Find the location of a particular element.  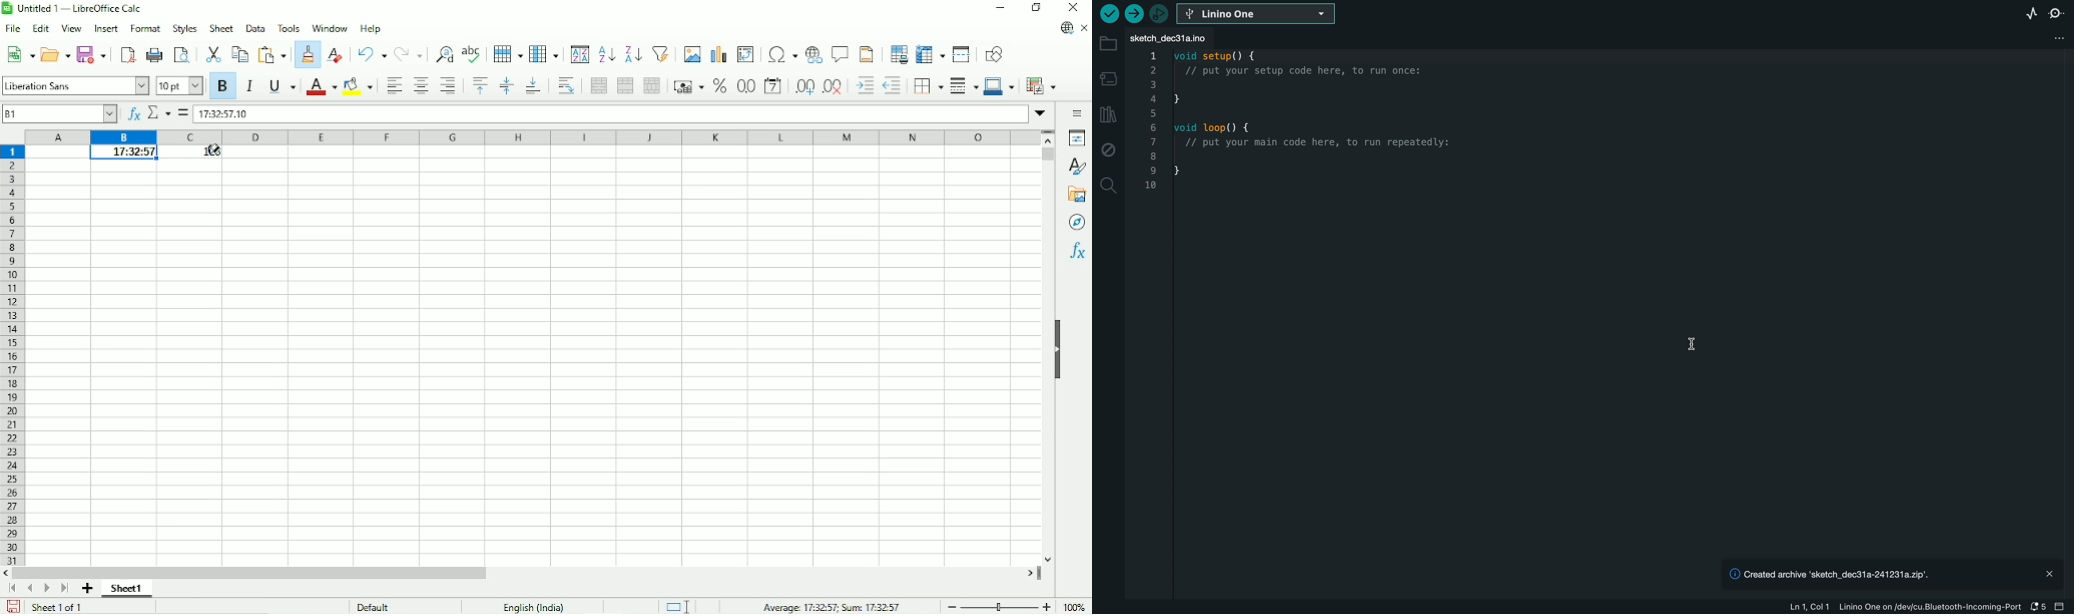

Save is located at coordinates (91, 54).